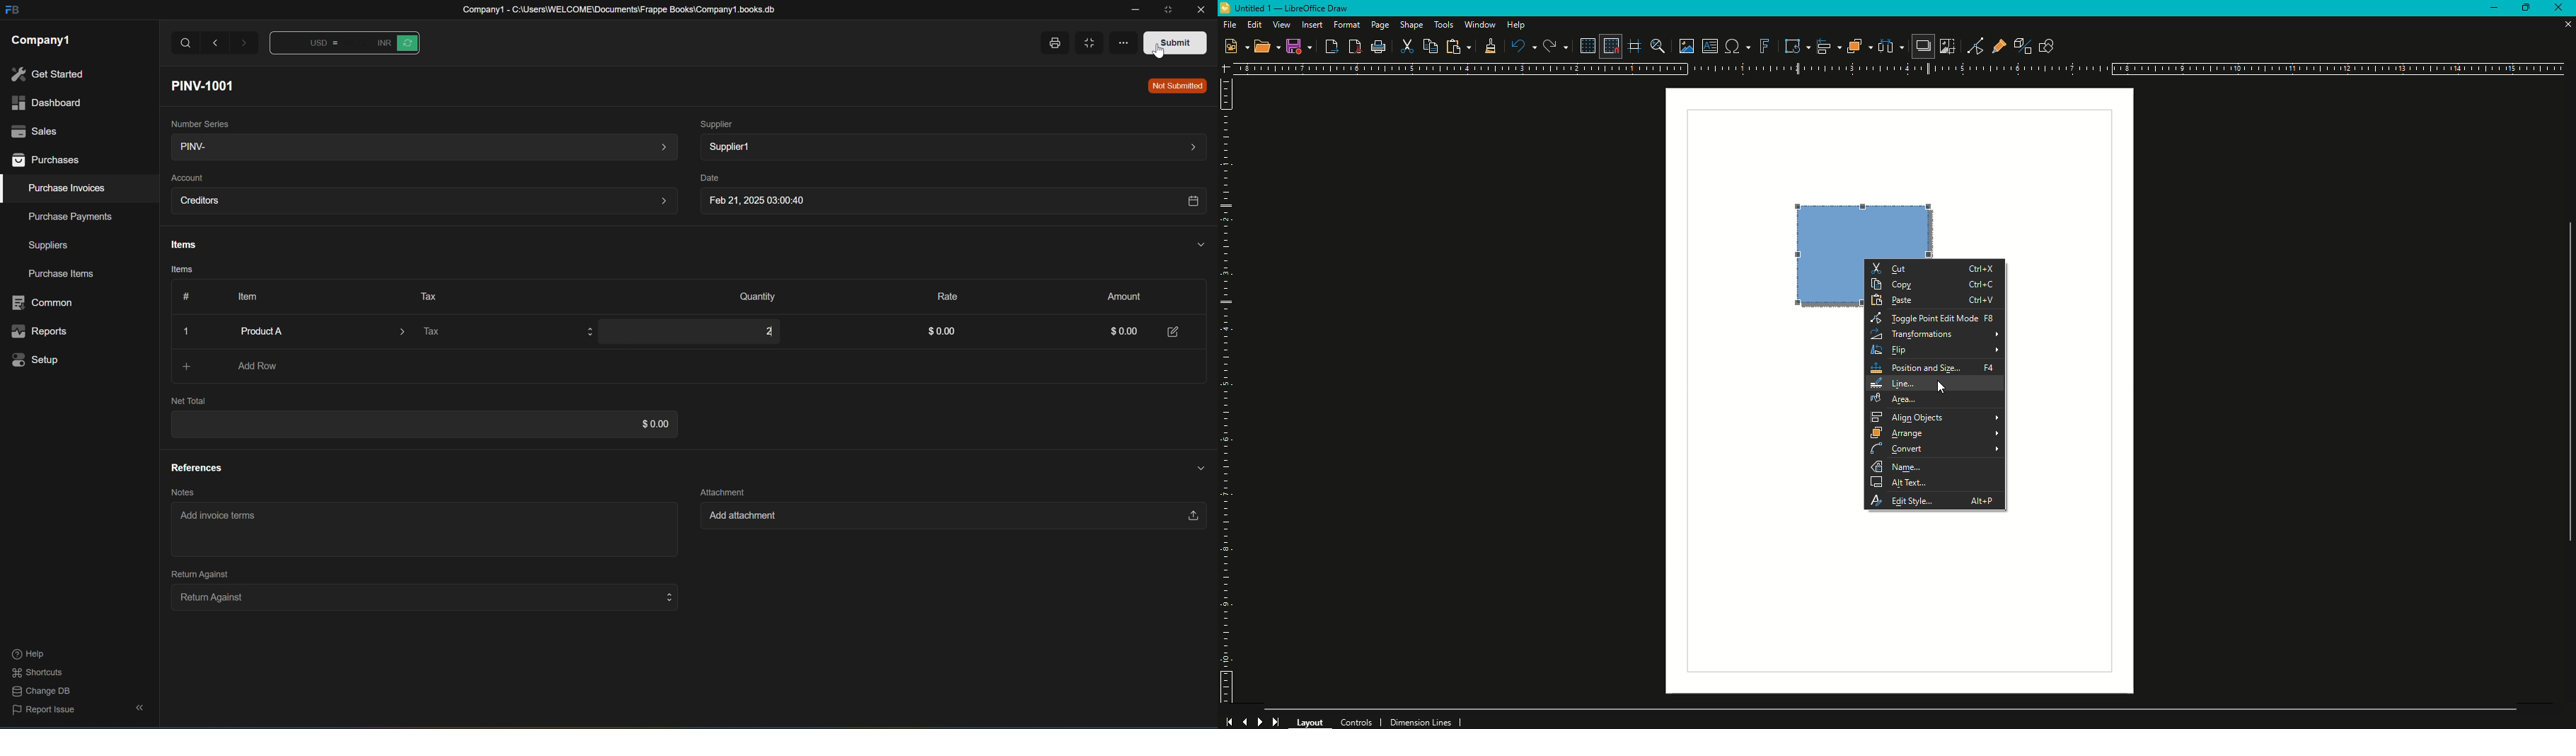  What do you see at coordinates (950, 202) in the screenshot?
I see `Feb 21, 2025 03:00:40` at bounding box center [950, 202].